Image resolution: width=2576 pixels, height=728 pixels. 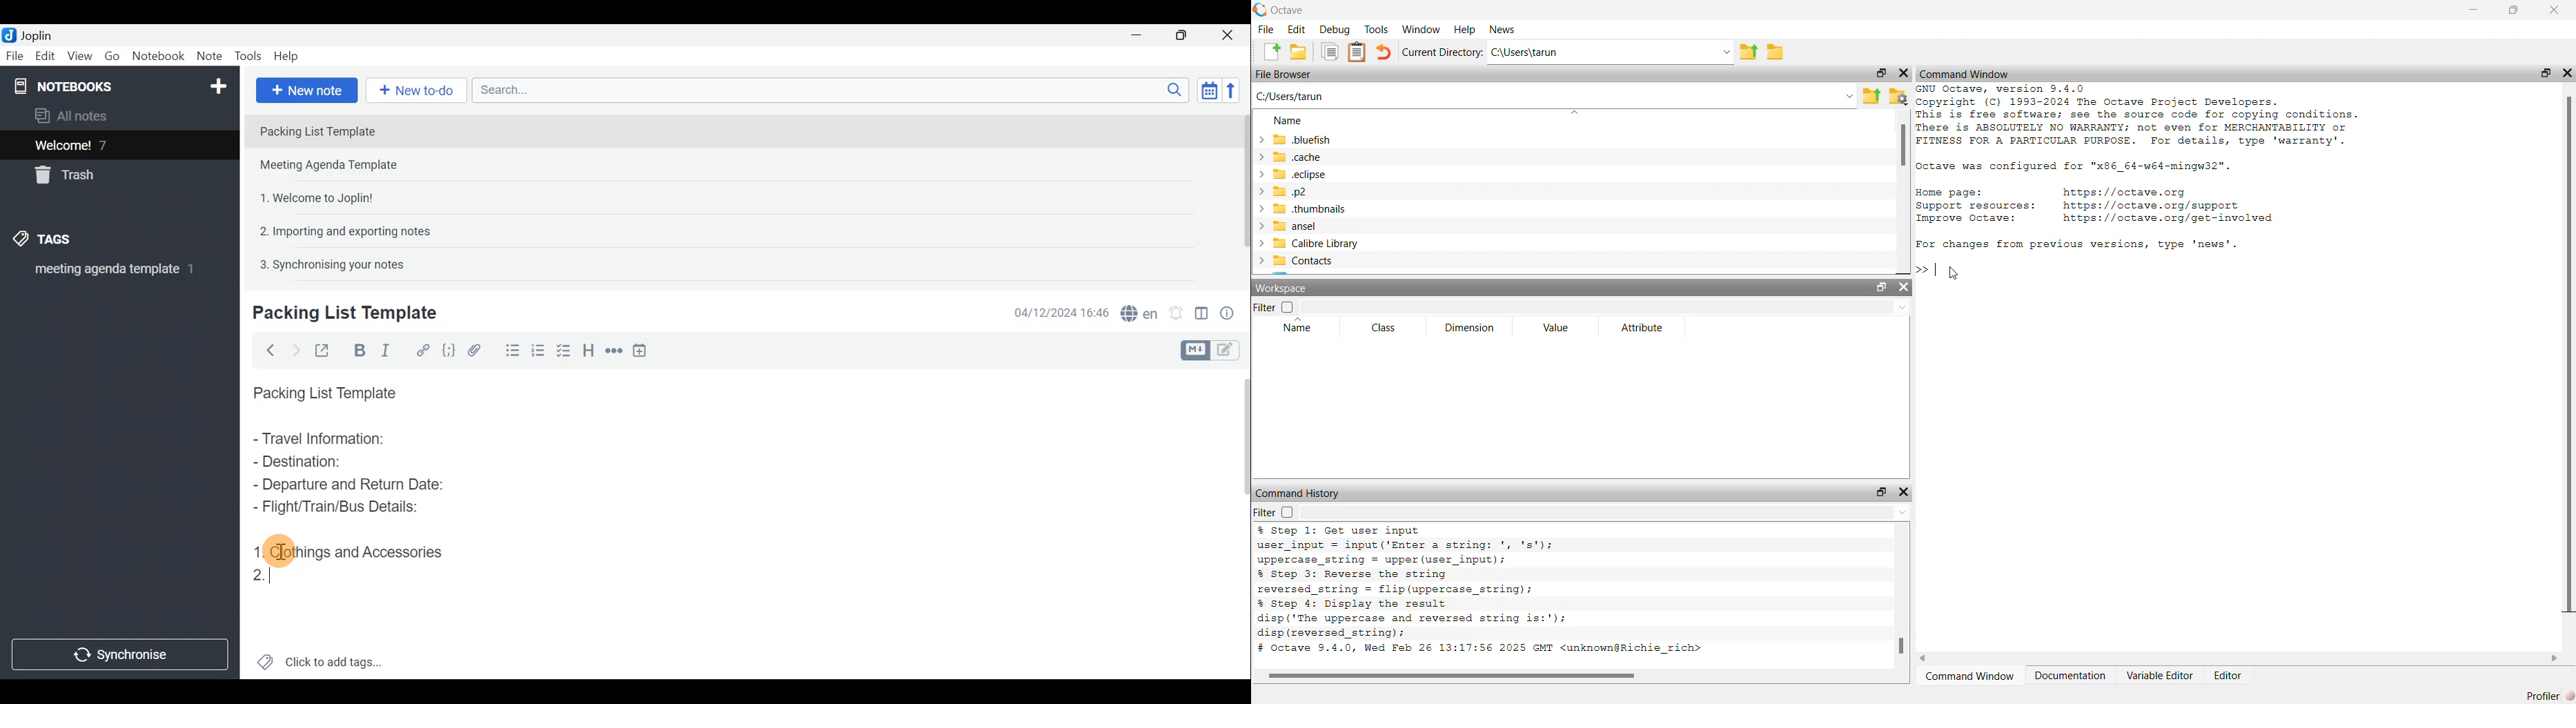 What do you see at coordinates (1239, 190) in the screenshot?
I see `Scroll bar` at bounding box center [1239, 190].